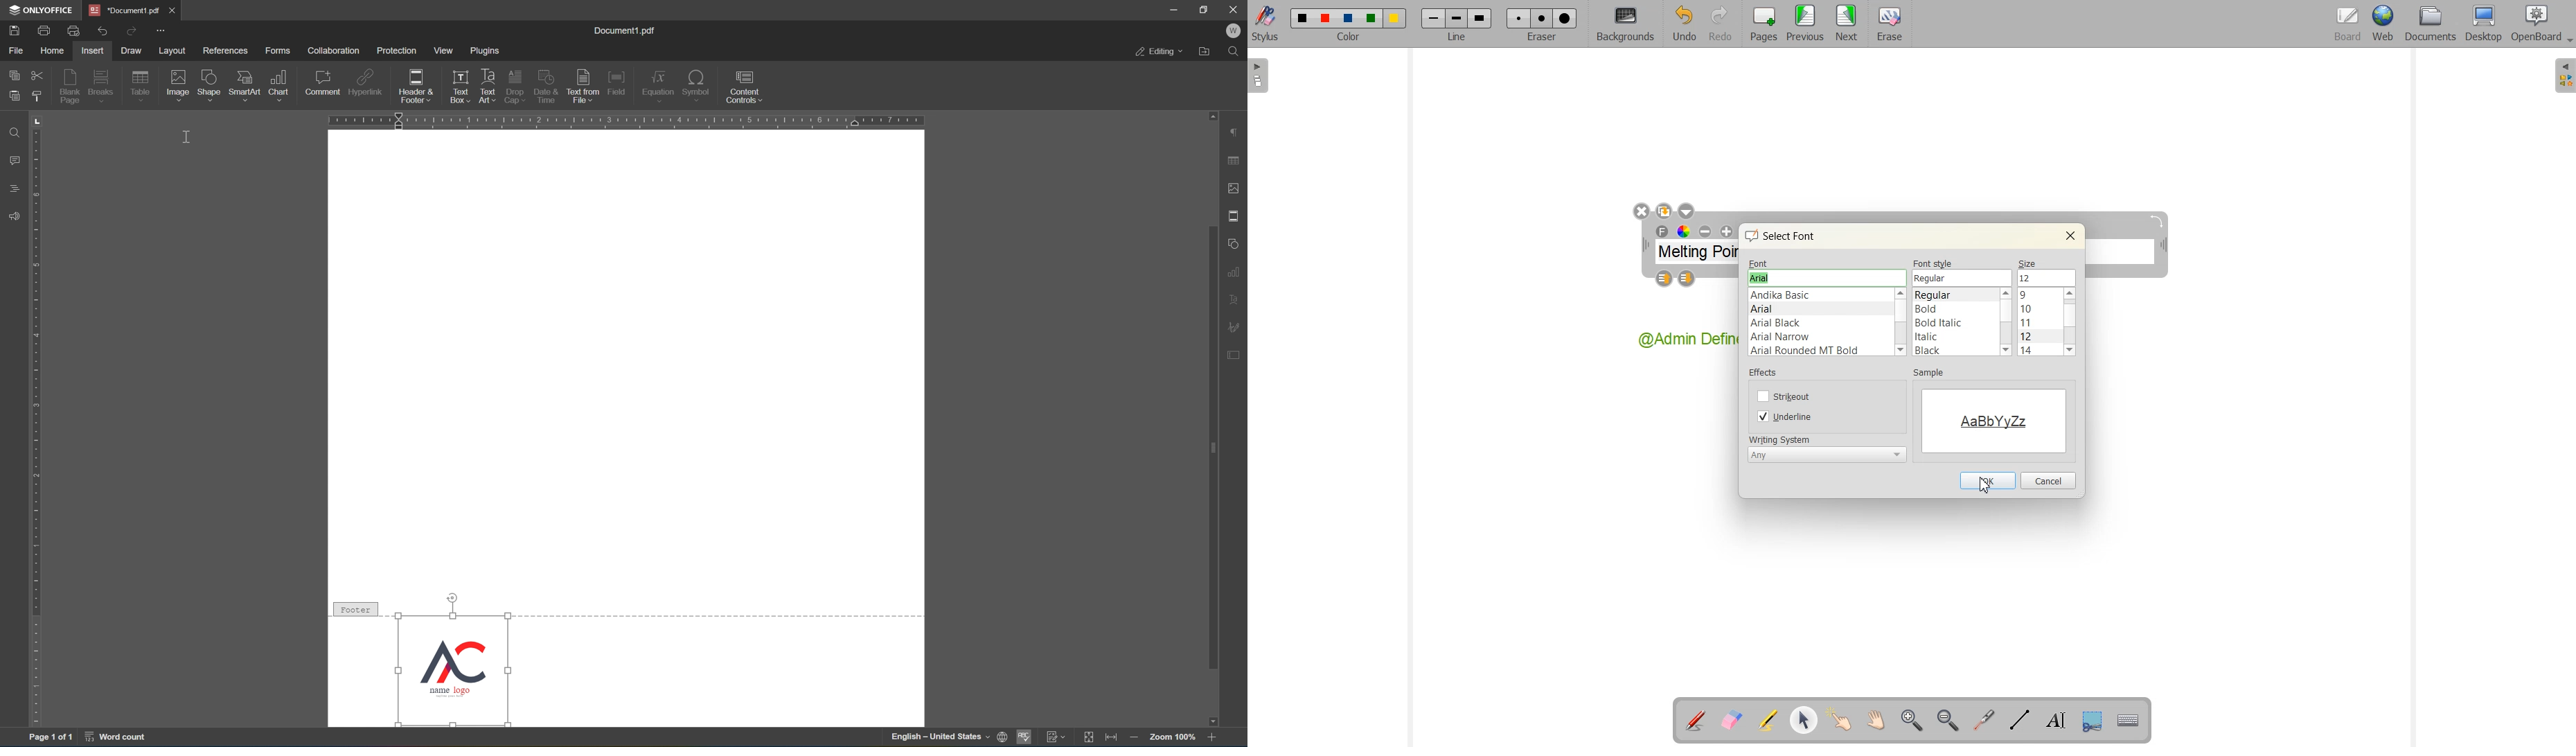 Image resolution: width=2576 pixels, height=756 pixels. Describe the element at coordinates (365, 81) in the screenshot. I see `hyperlink` at that location.